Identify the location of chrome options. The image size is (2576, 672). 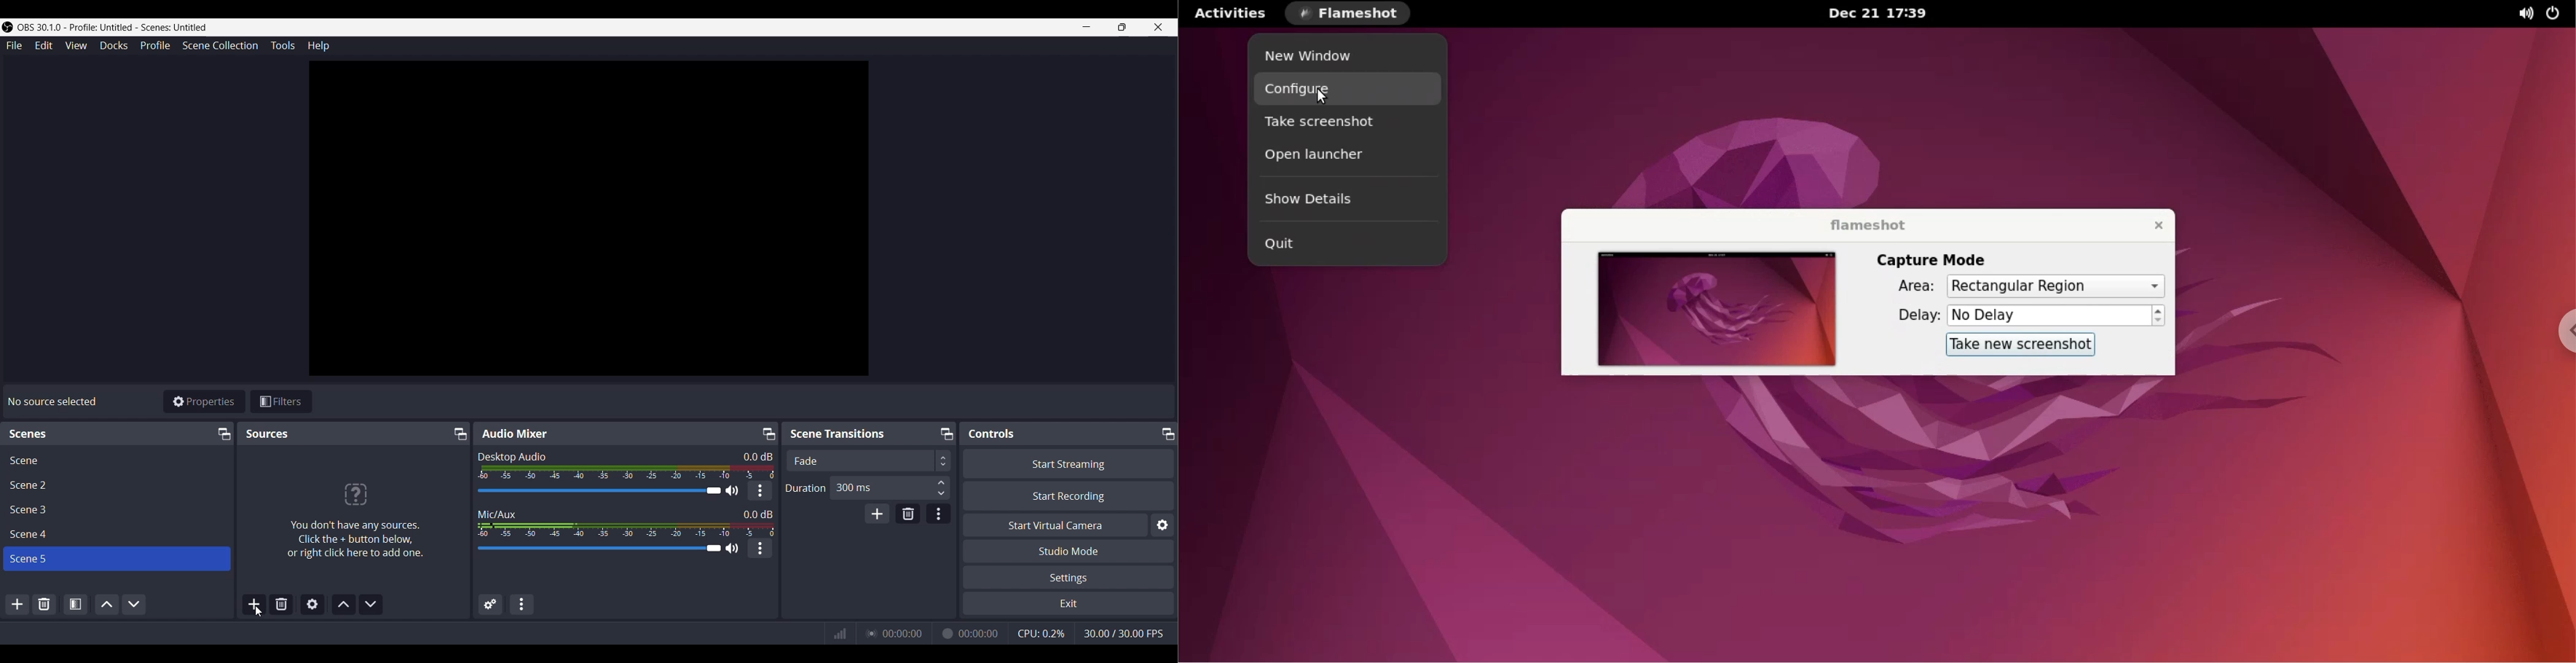
(2560, 332).